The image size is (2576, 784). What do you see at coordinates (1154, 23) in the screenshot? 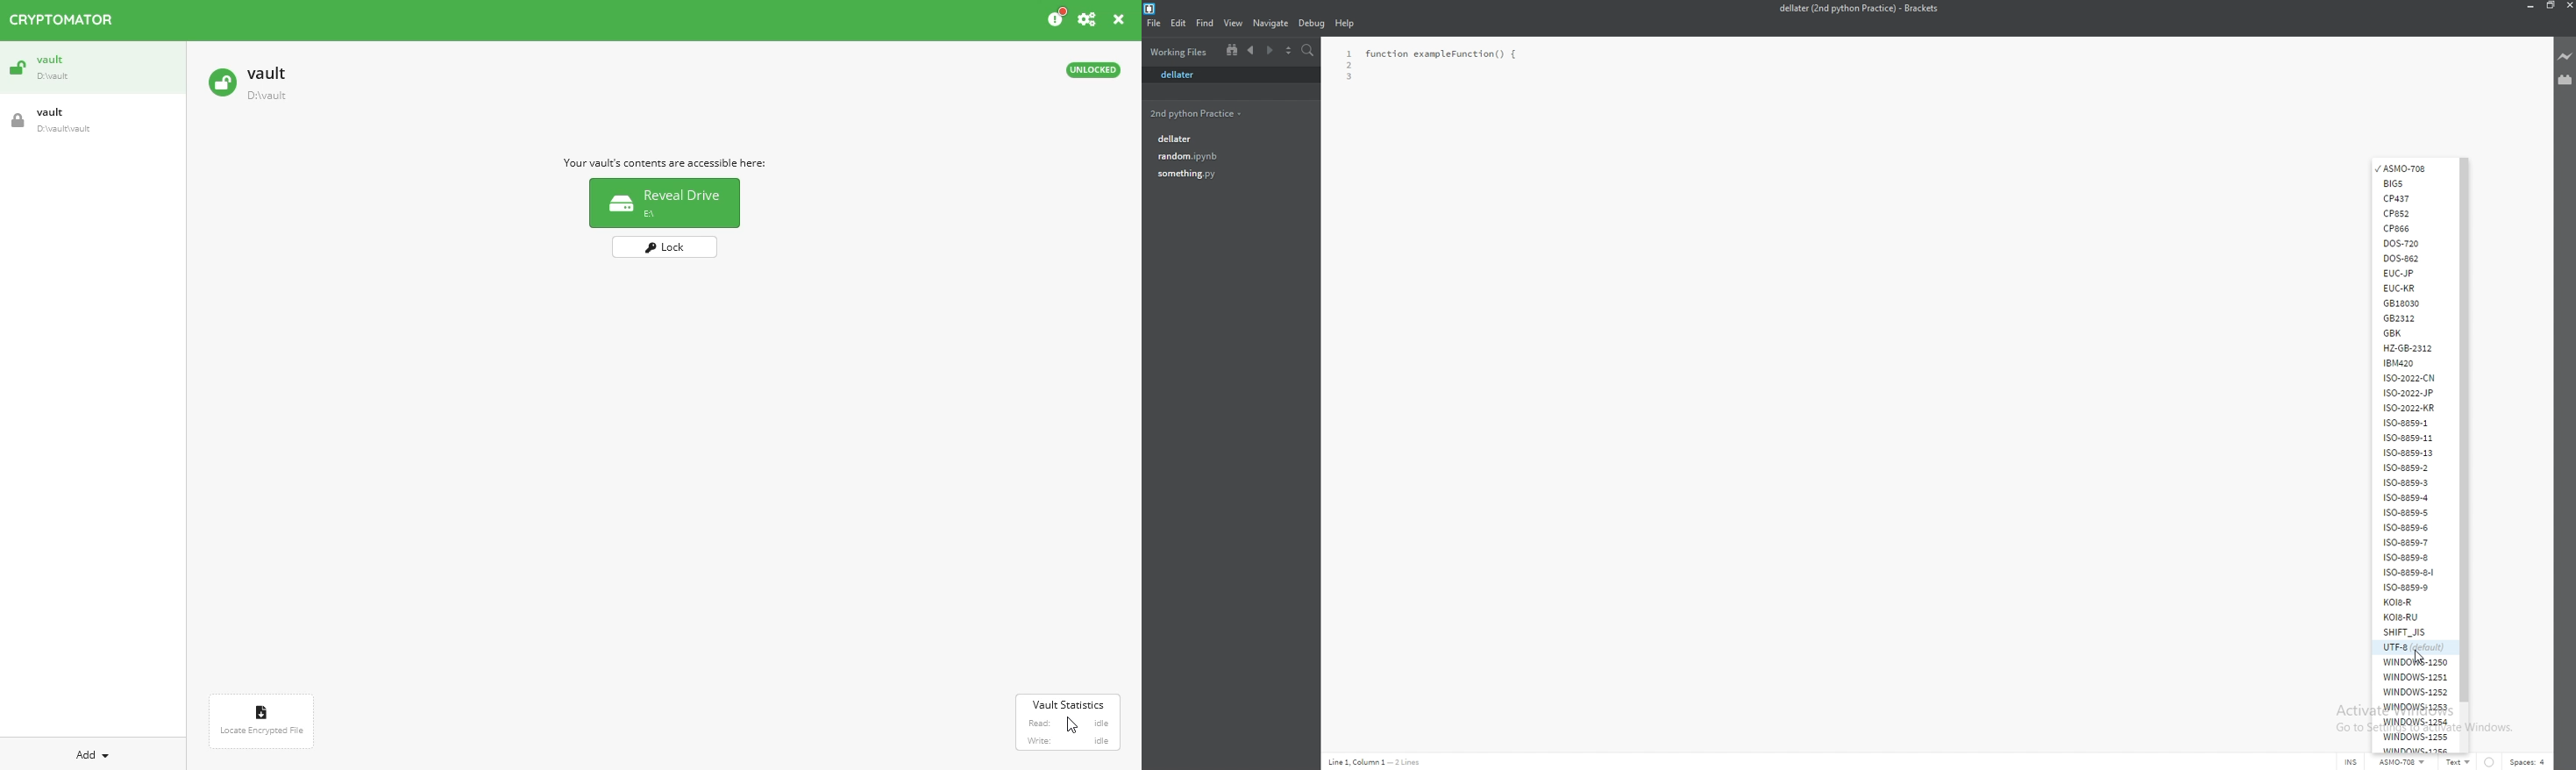
I see `file` at bounding box center [1154, 23].